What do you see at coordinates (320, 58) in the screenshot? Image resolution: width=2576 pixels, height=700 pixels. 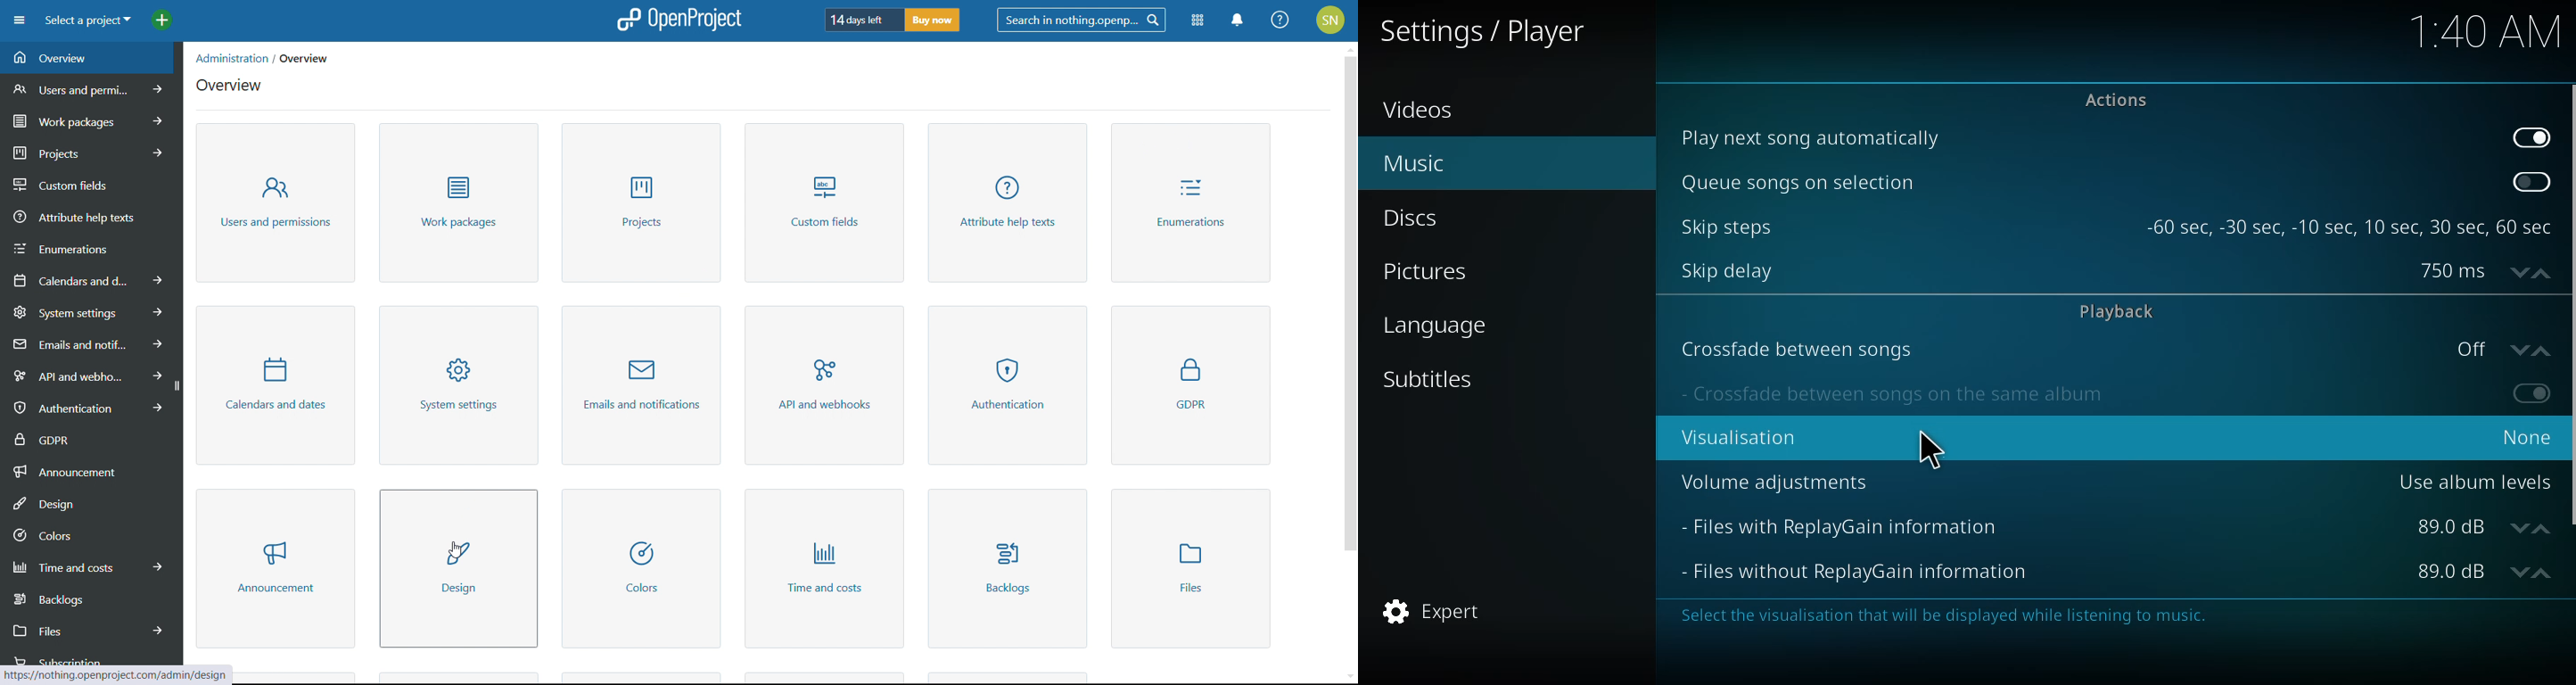 I see `Overview` at bounding box center [320, 58].